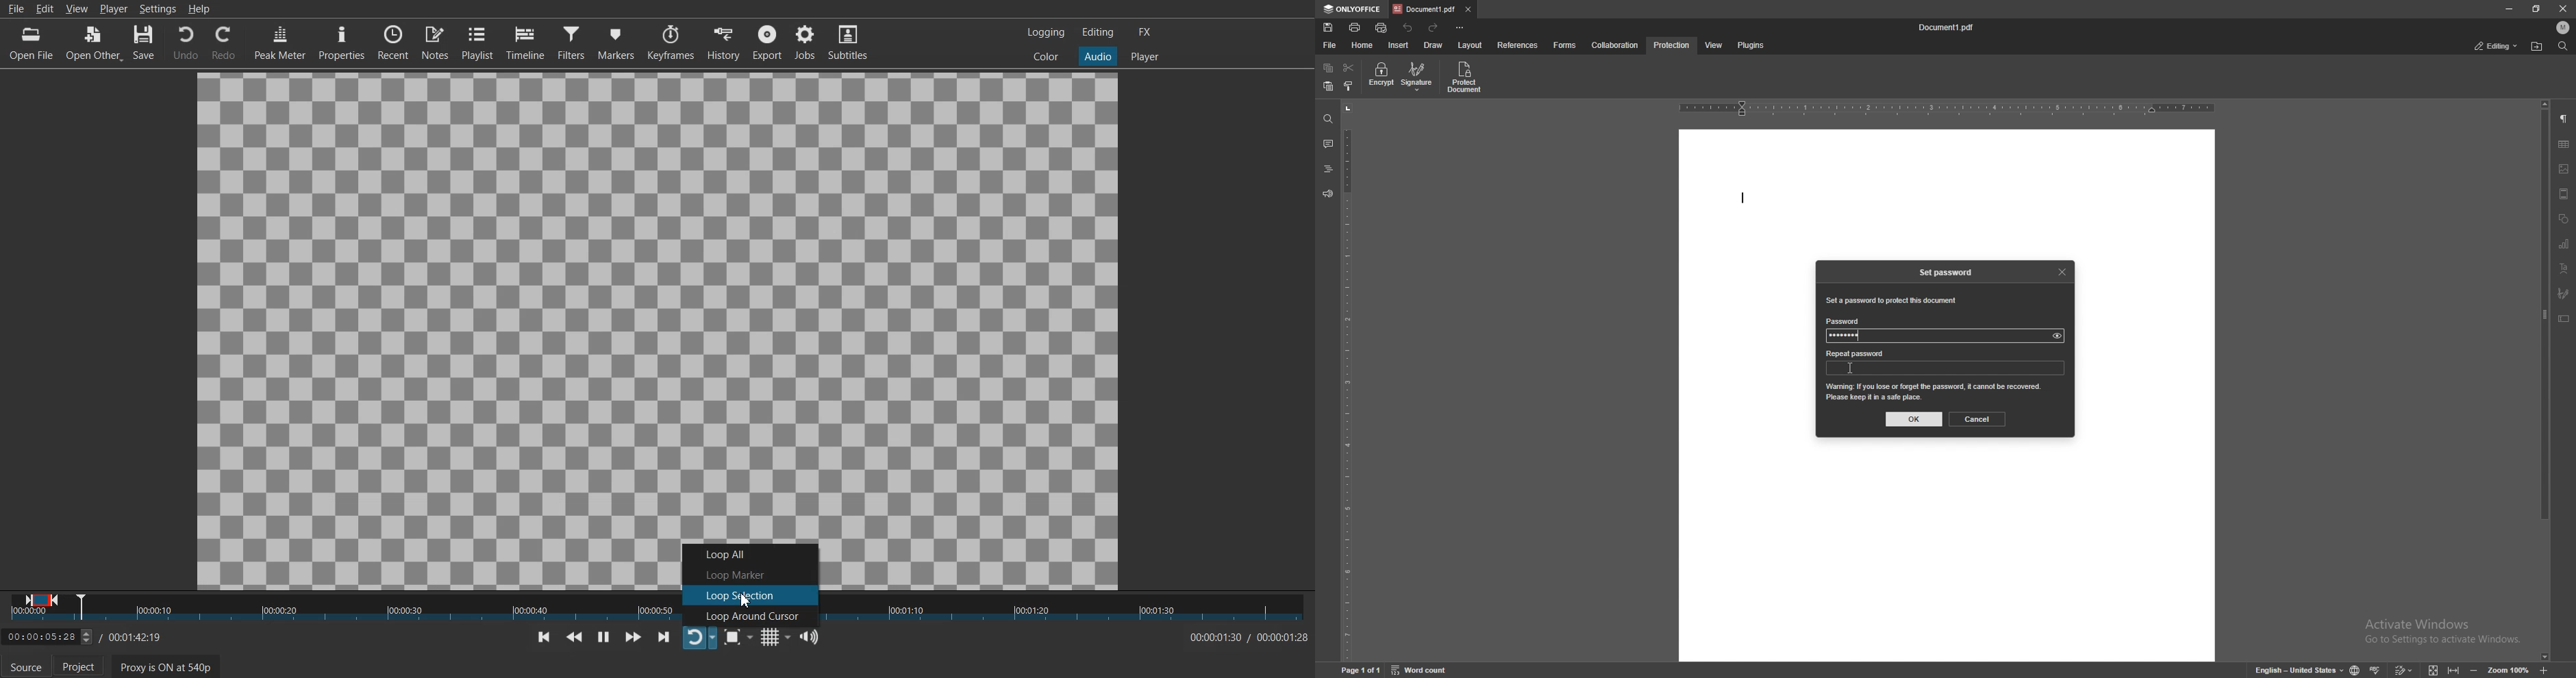 The height and width of the screenshot is (700, 2576). I want to click on Loop Marker, so click(750, 573).